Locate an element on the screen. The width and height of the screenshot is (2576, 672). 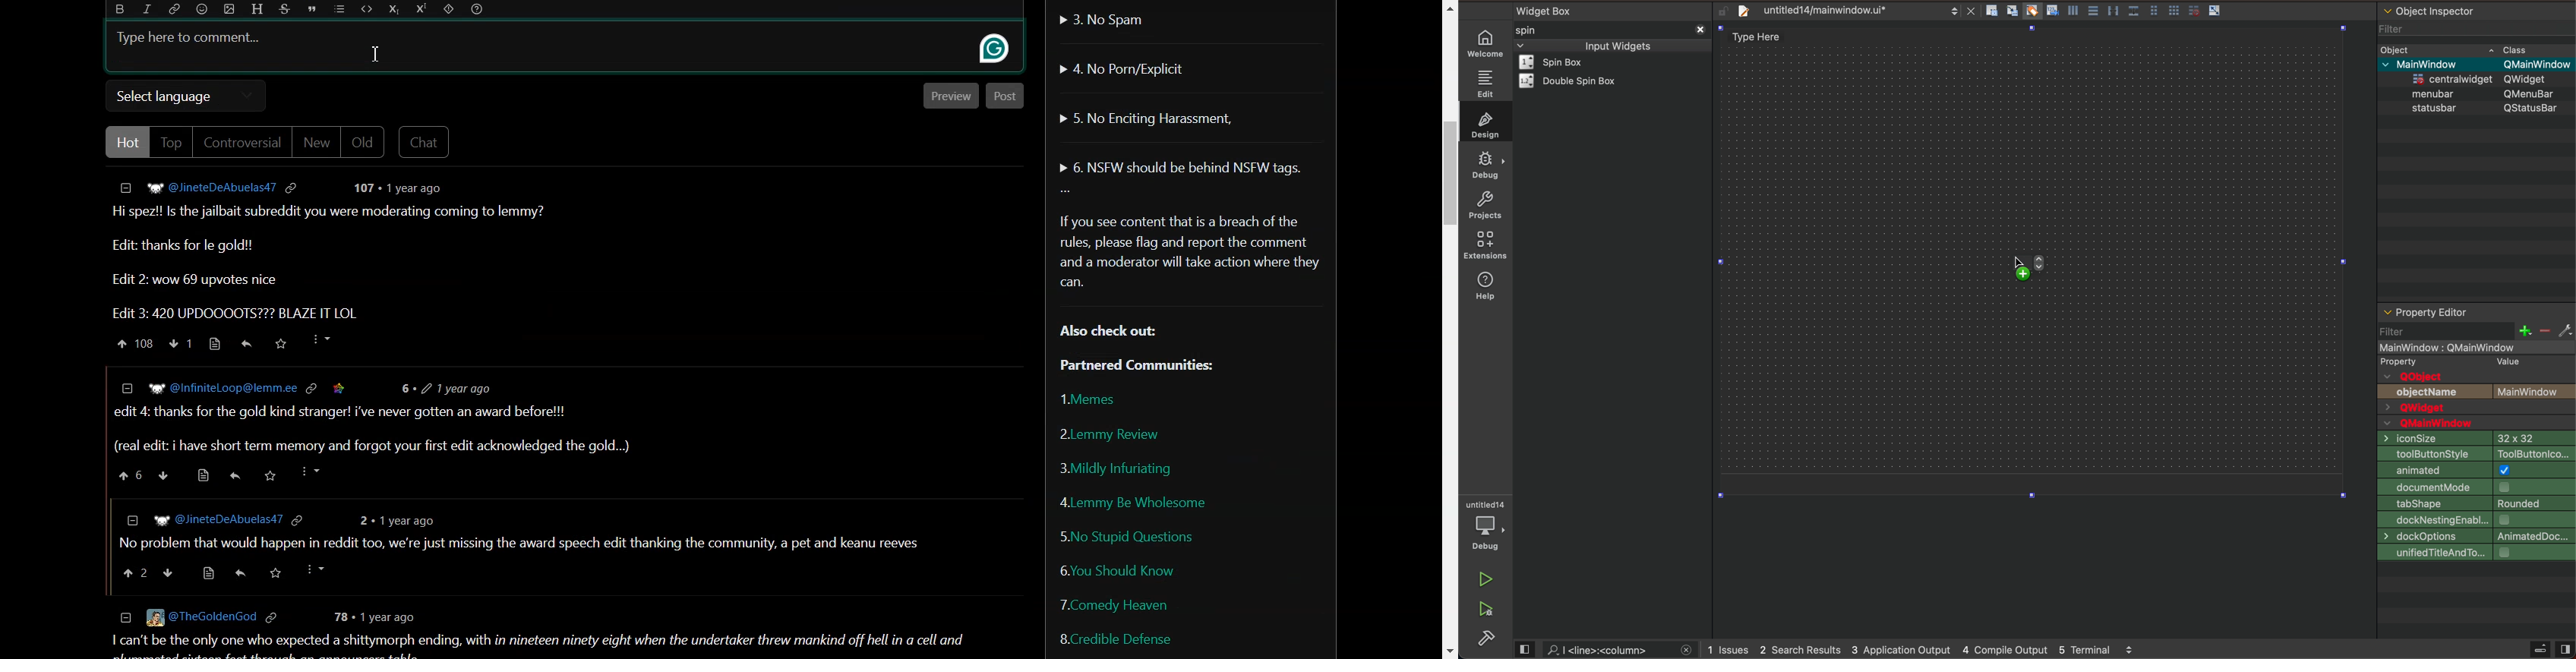
debug is located at coordinates (1486, 166).